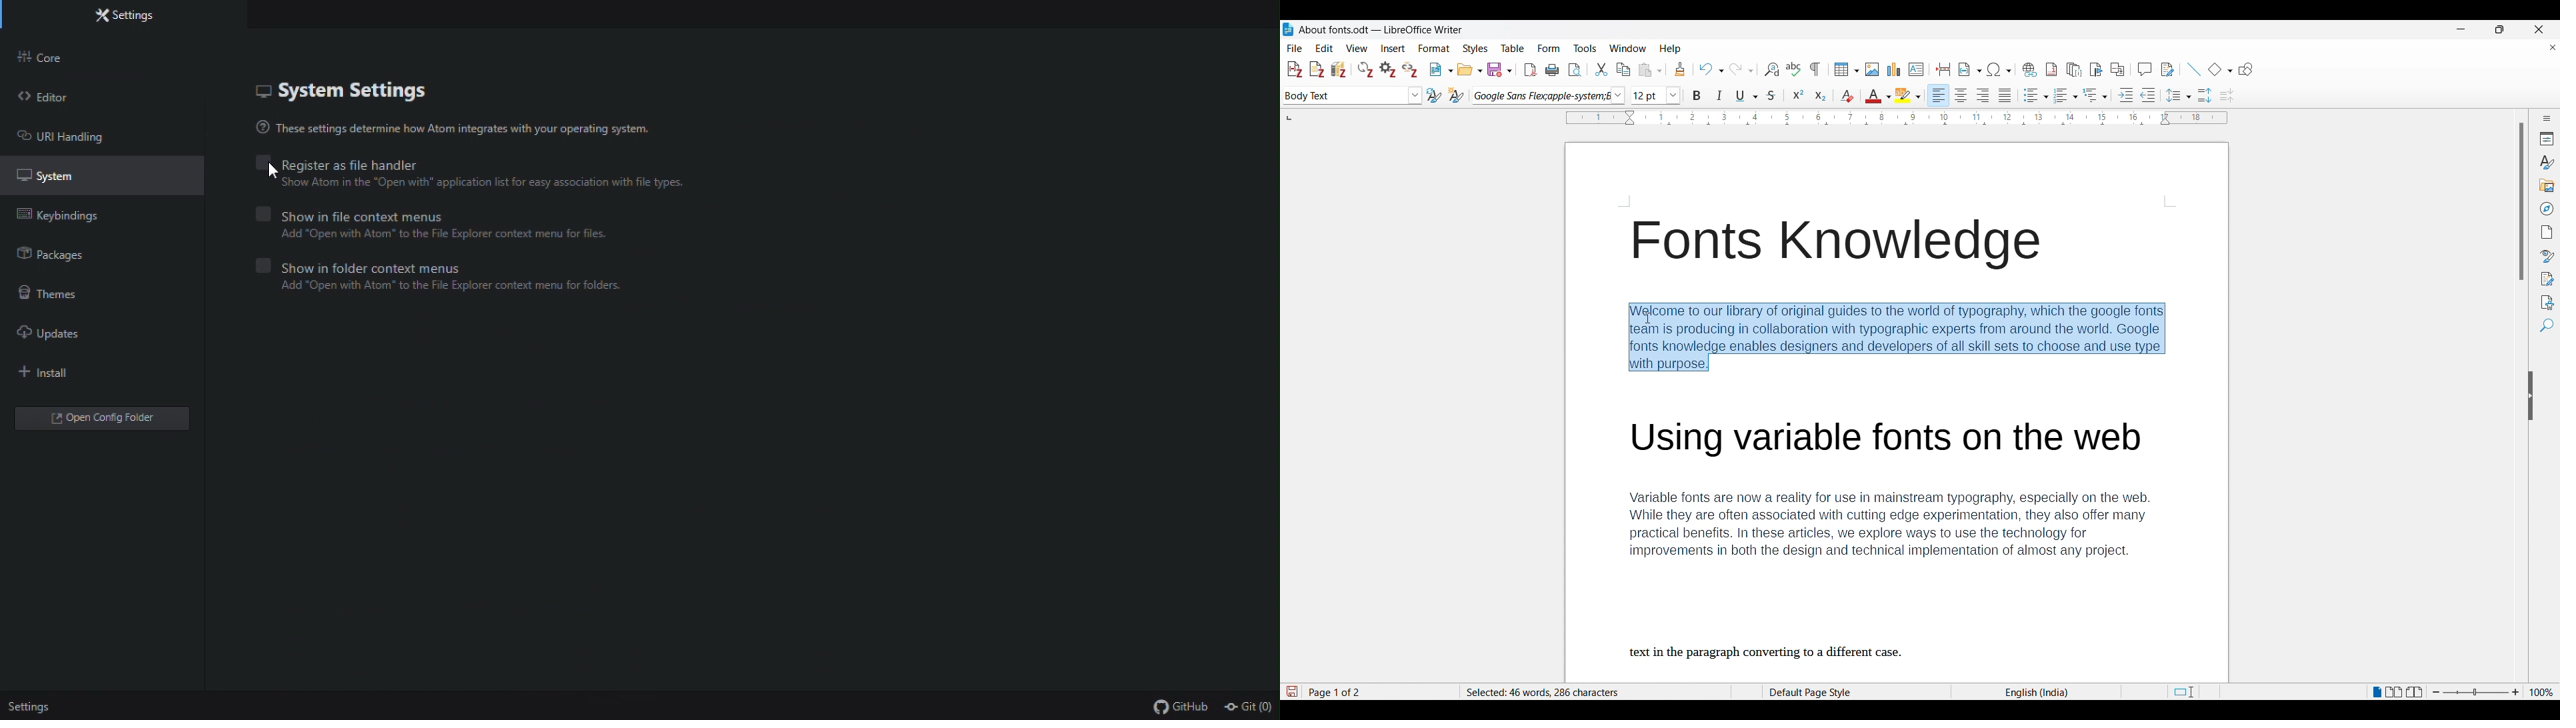  What do you see at coordinates (1897, 337) in the screenshot?
I see `Paragraph selected by cursor` at bounding box center [1897, 337].